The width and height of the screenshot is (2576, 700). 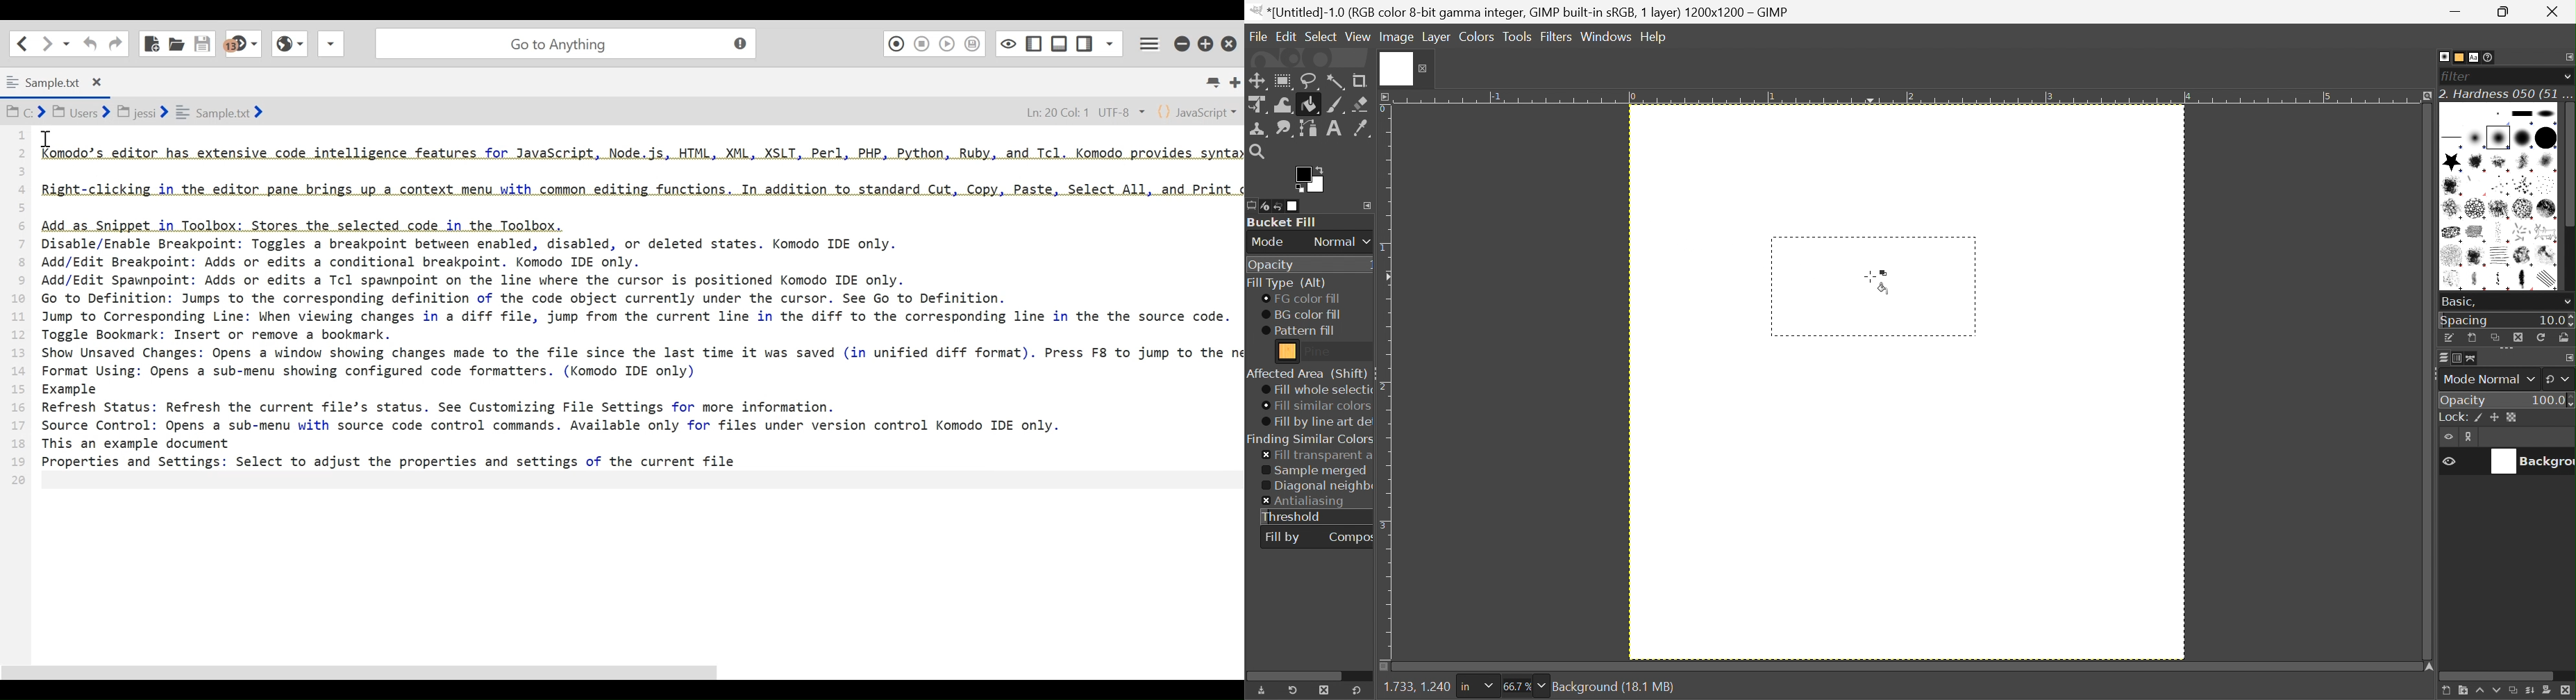 What do you see at coordinates (2480, 115) in the screenshot?
I see `Clipboard Mask` at bounding box center [2480, 115].